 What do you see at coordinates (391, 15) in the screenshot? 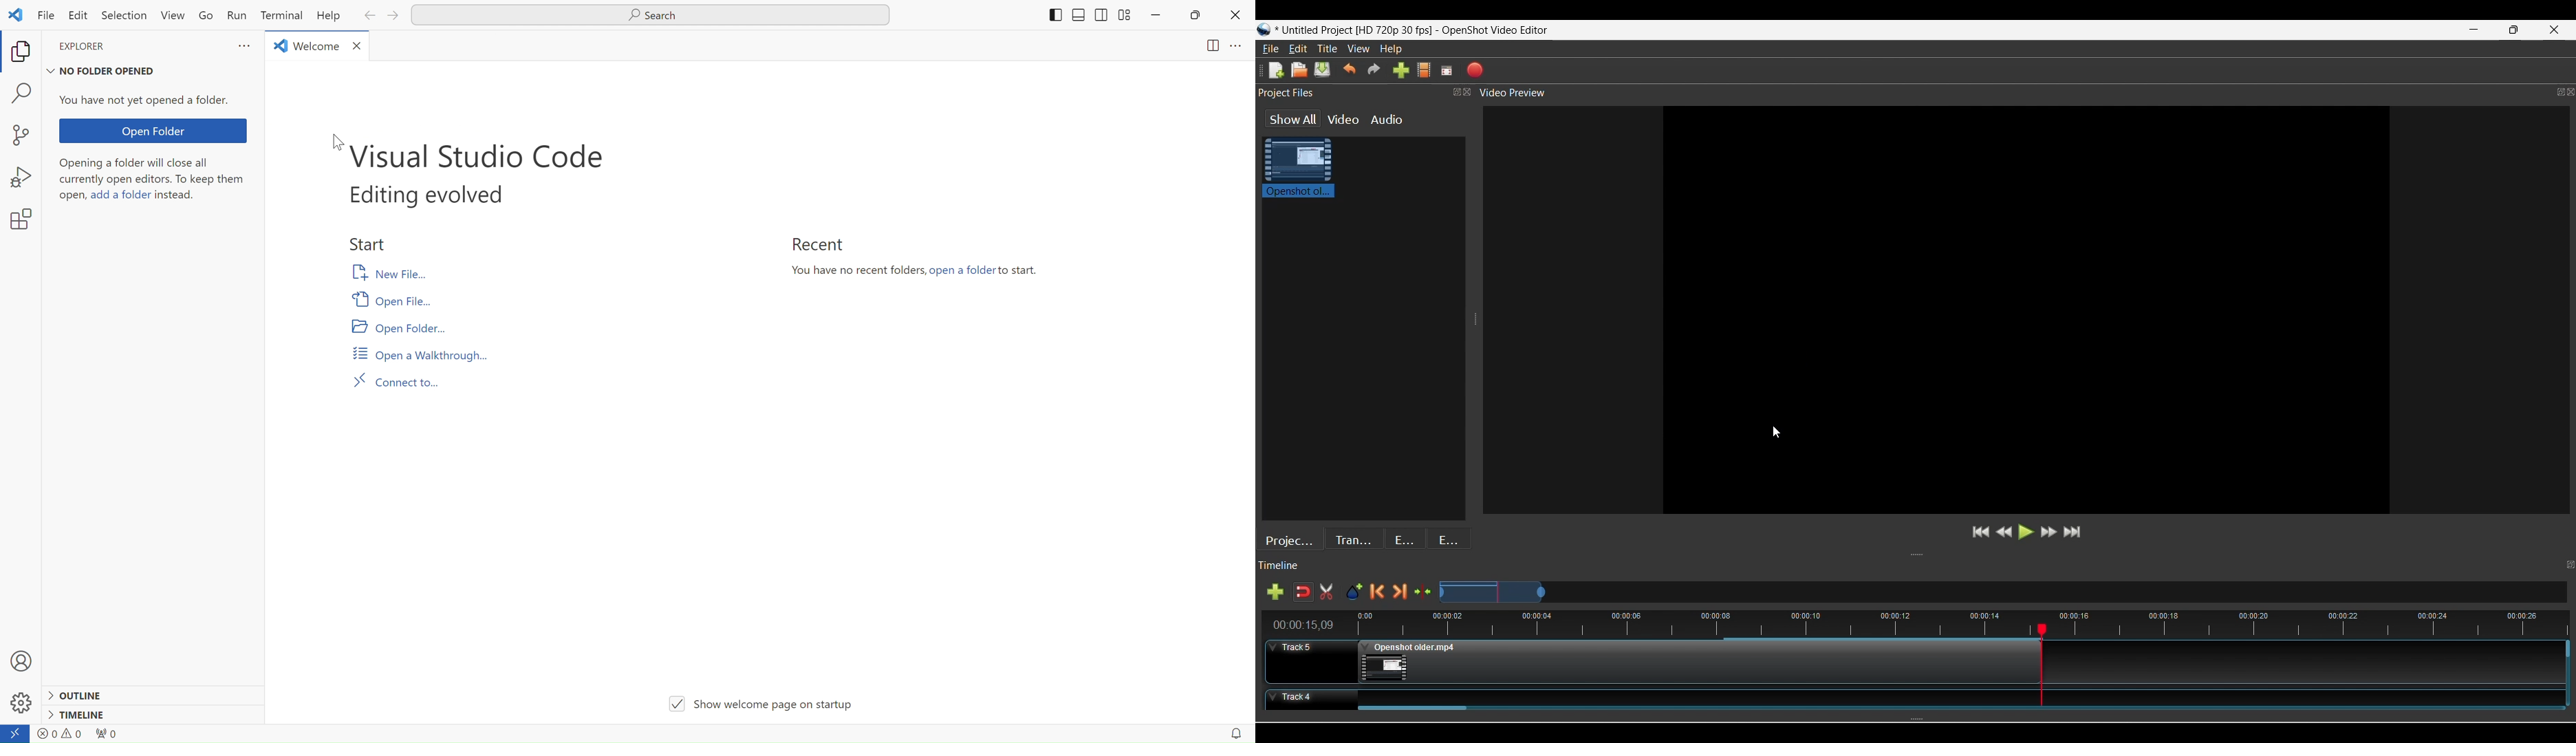
I see `next` at bounding box center [391, 15].